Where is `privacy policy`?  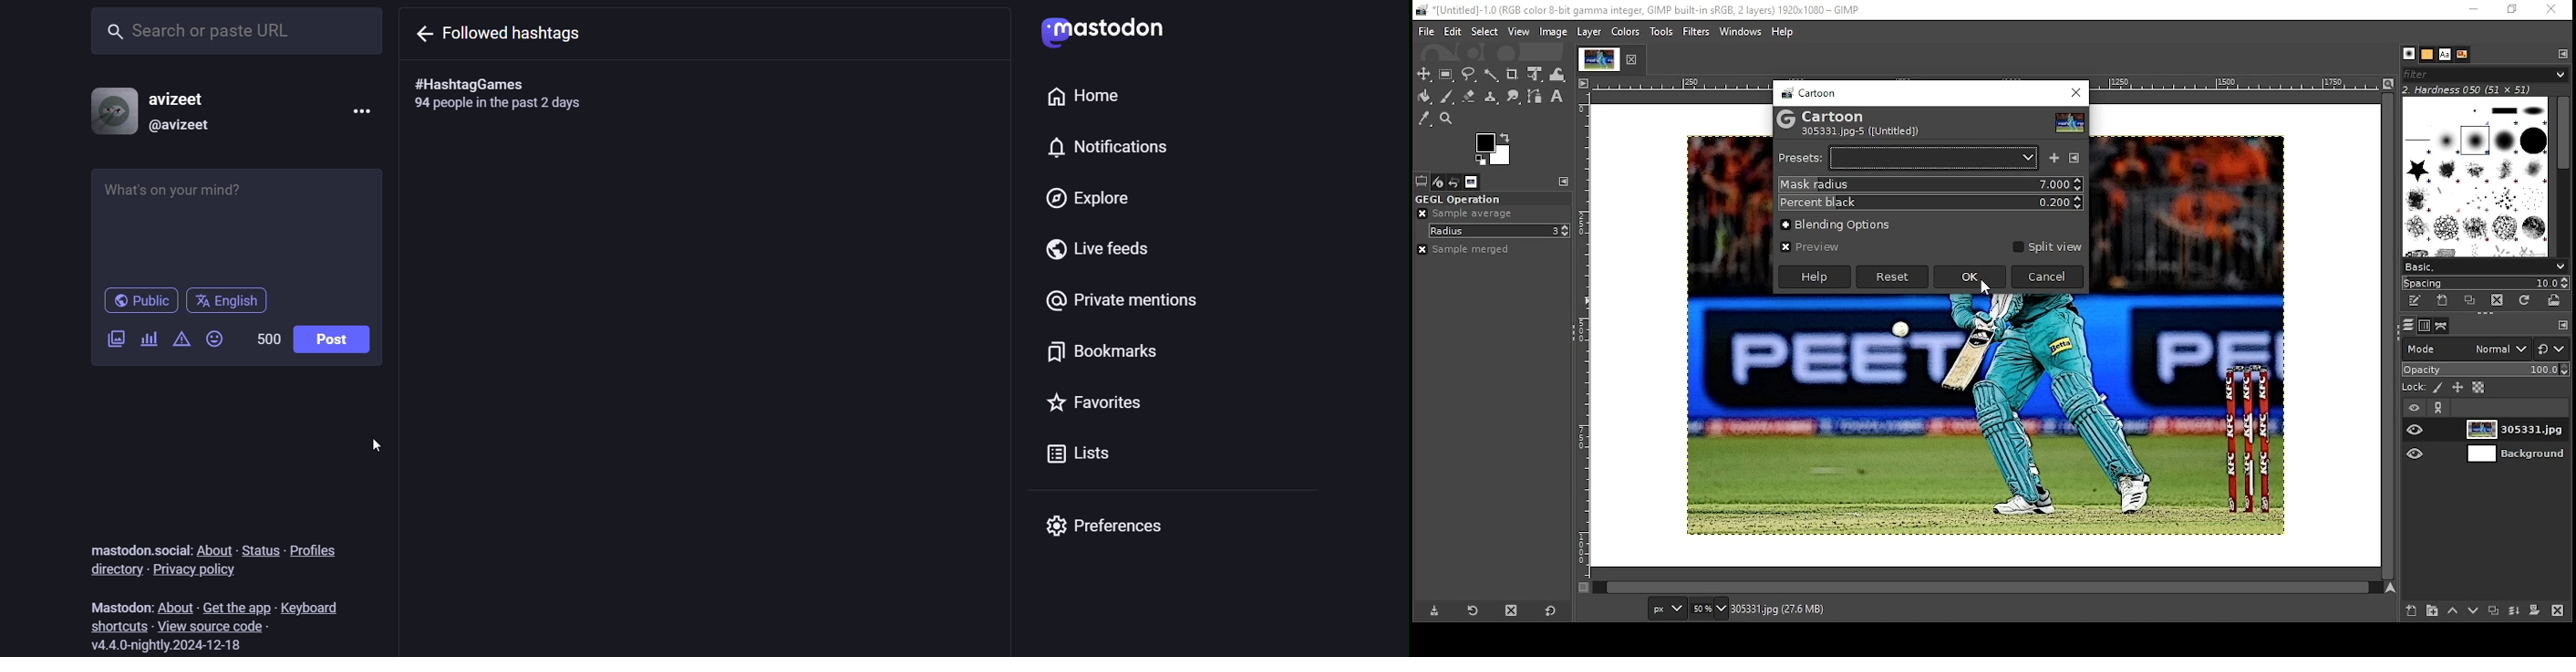
privacy policy is located at coordinates (225, 572).